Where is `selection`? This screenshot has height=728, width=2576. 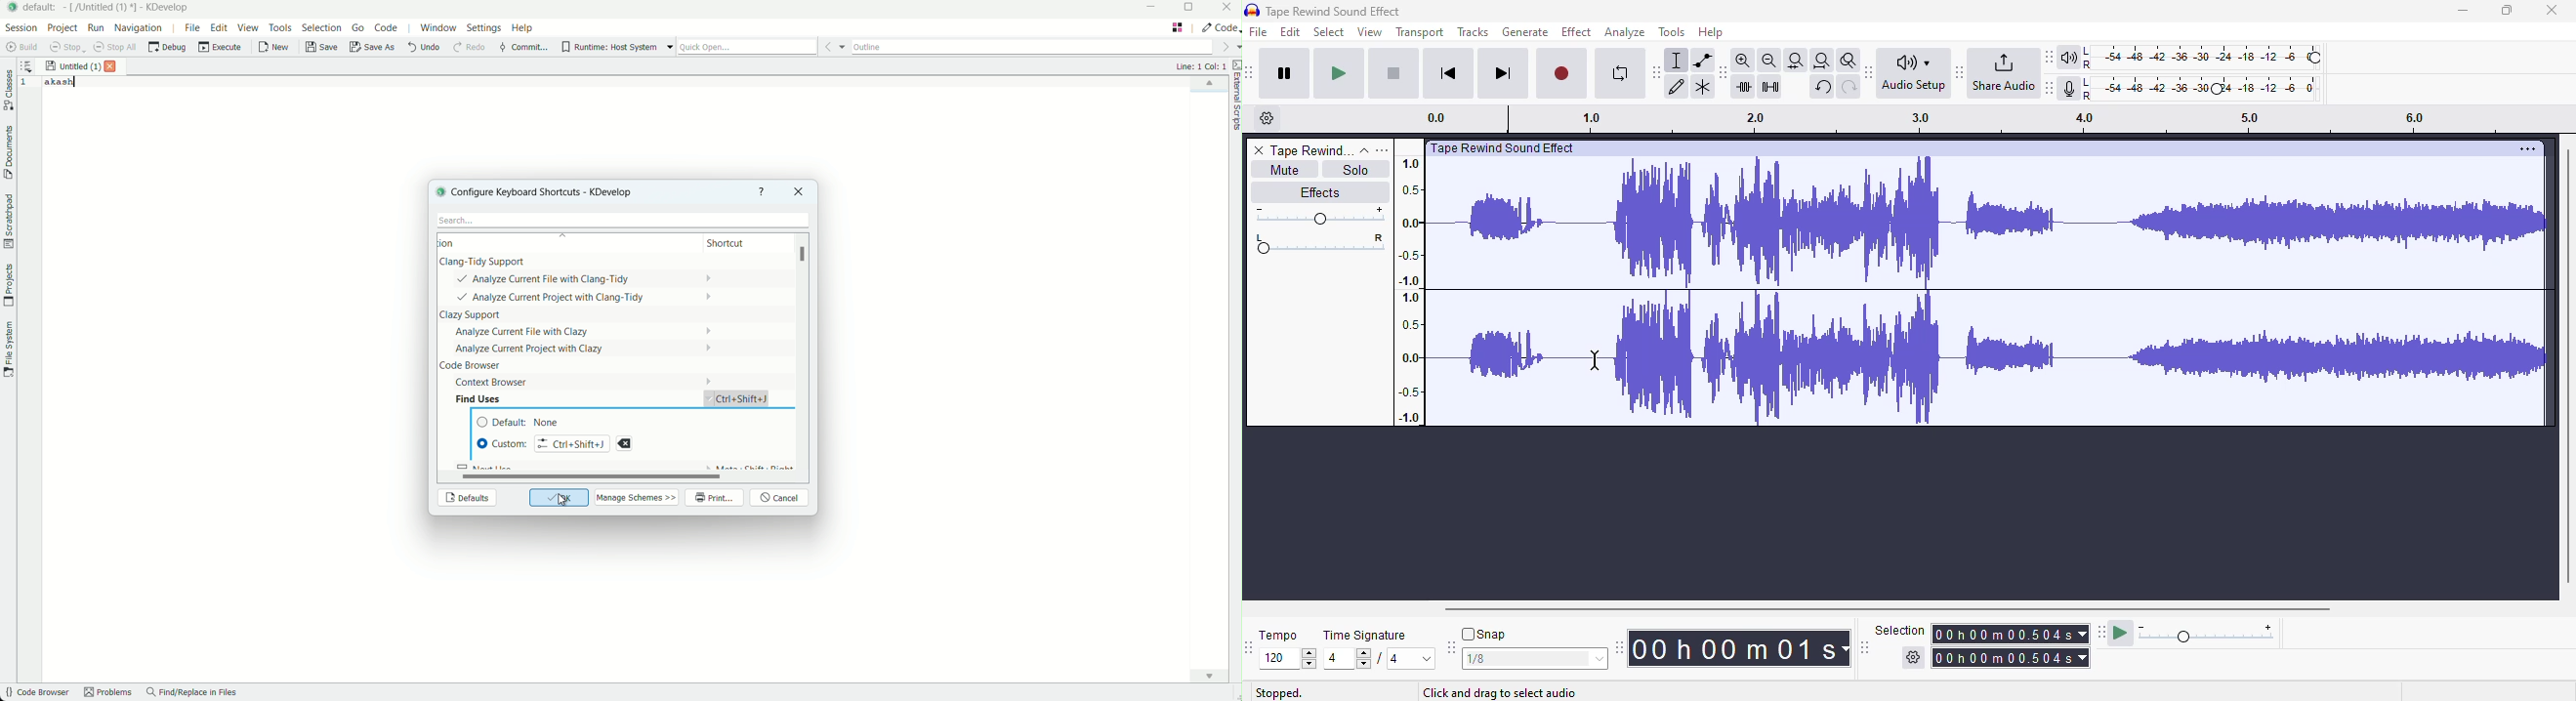
selection is located at coordinates (1983, 644).